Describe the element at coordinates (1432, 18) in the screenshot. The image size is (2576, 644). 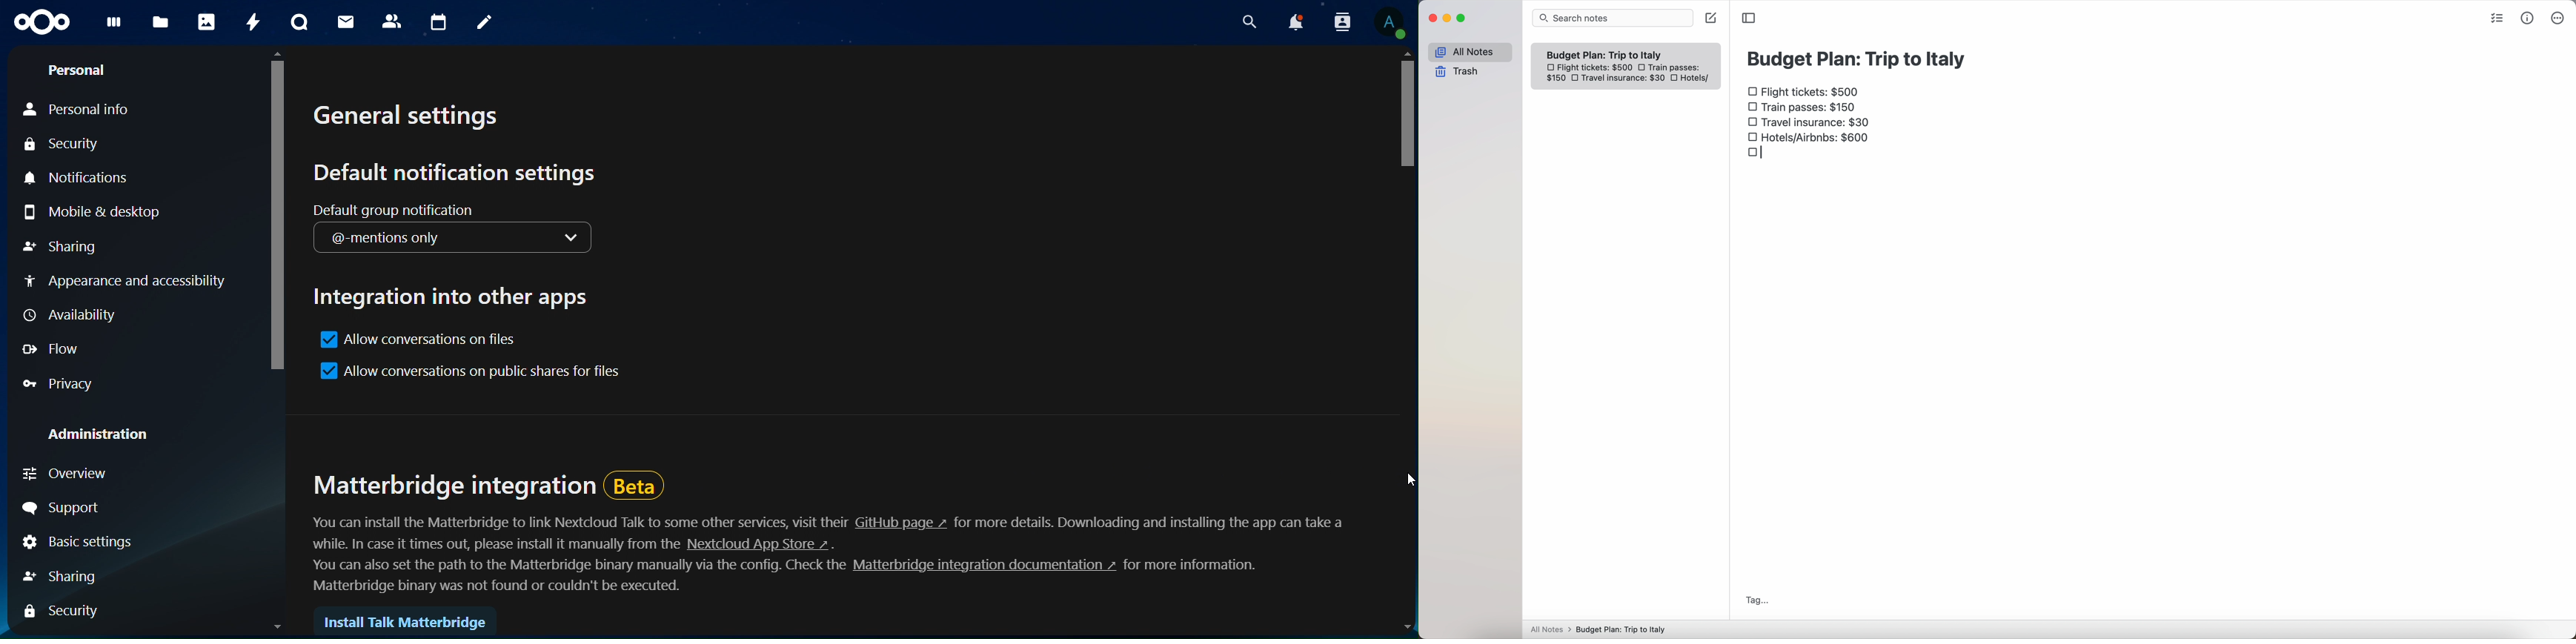
I see `close Simplenote` at that location.